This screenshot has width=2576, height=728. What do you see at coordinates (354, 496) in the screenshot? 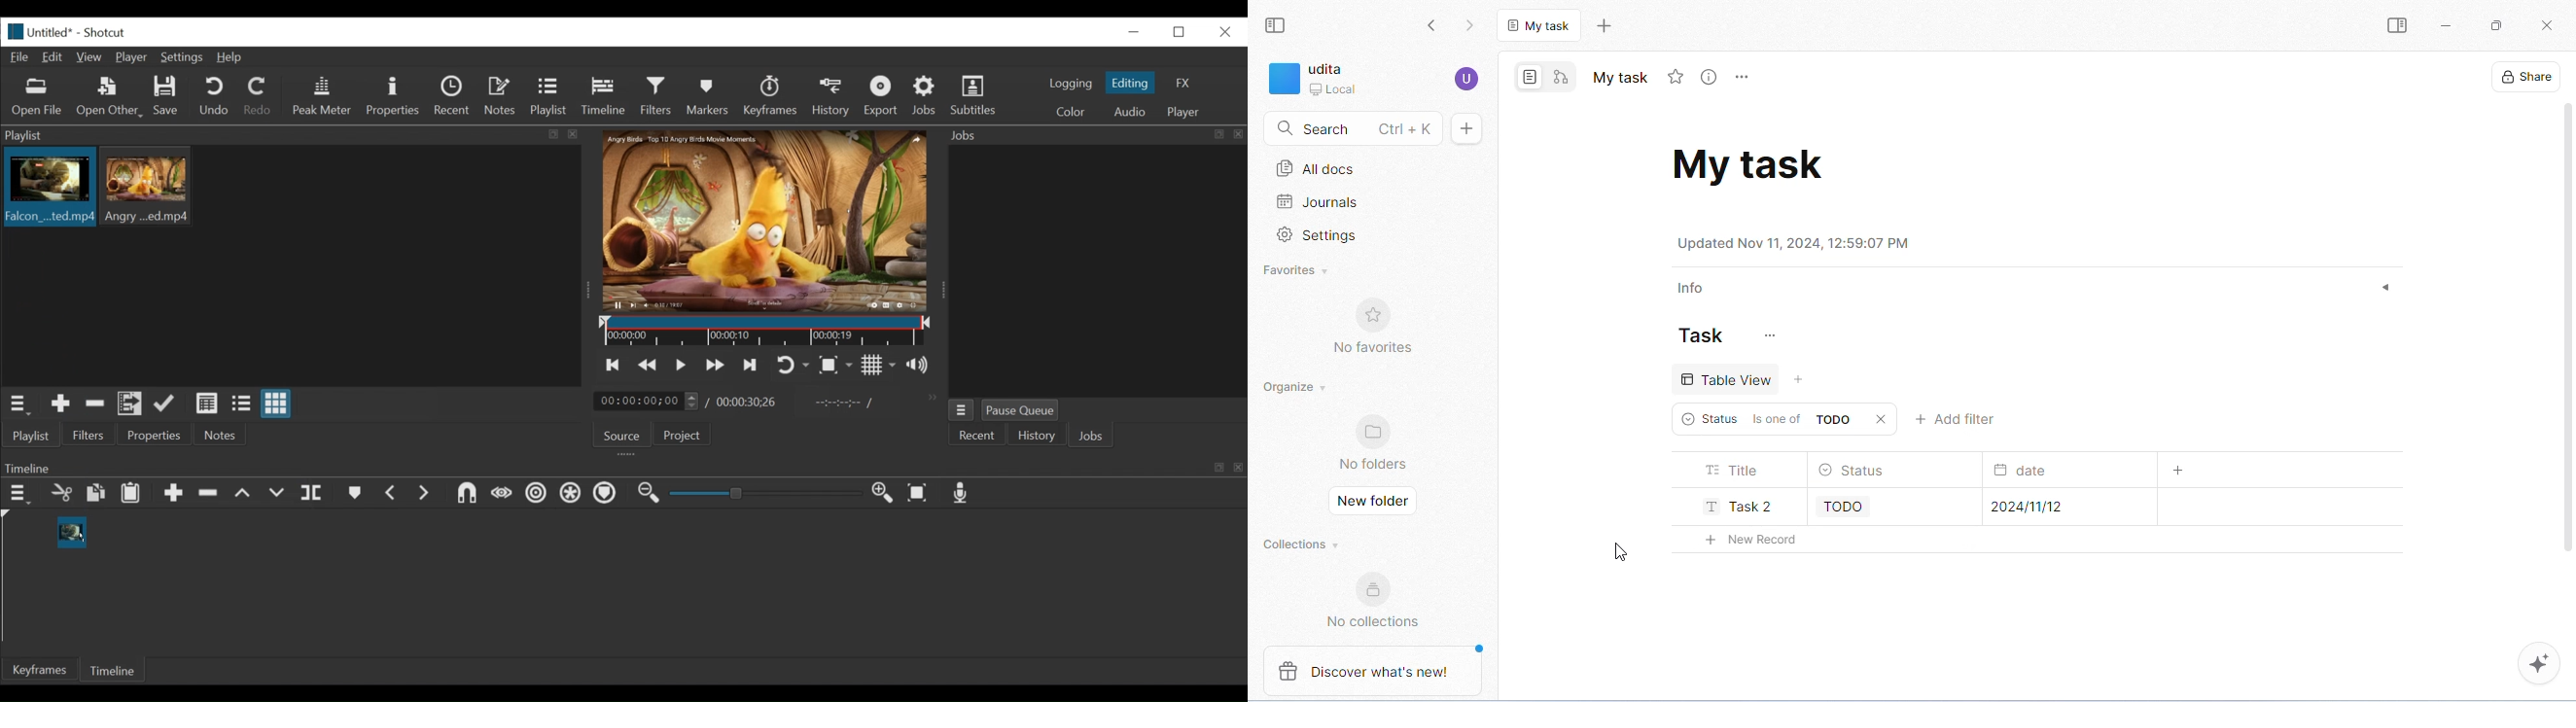
I see `markers` at bounding box center [354, 496].